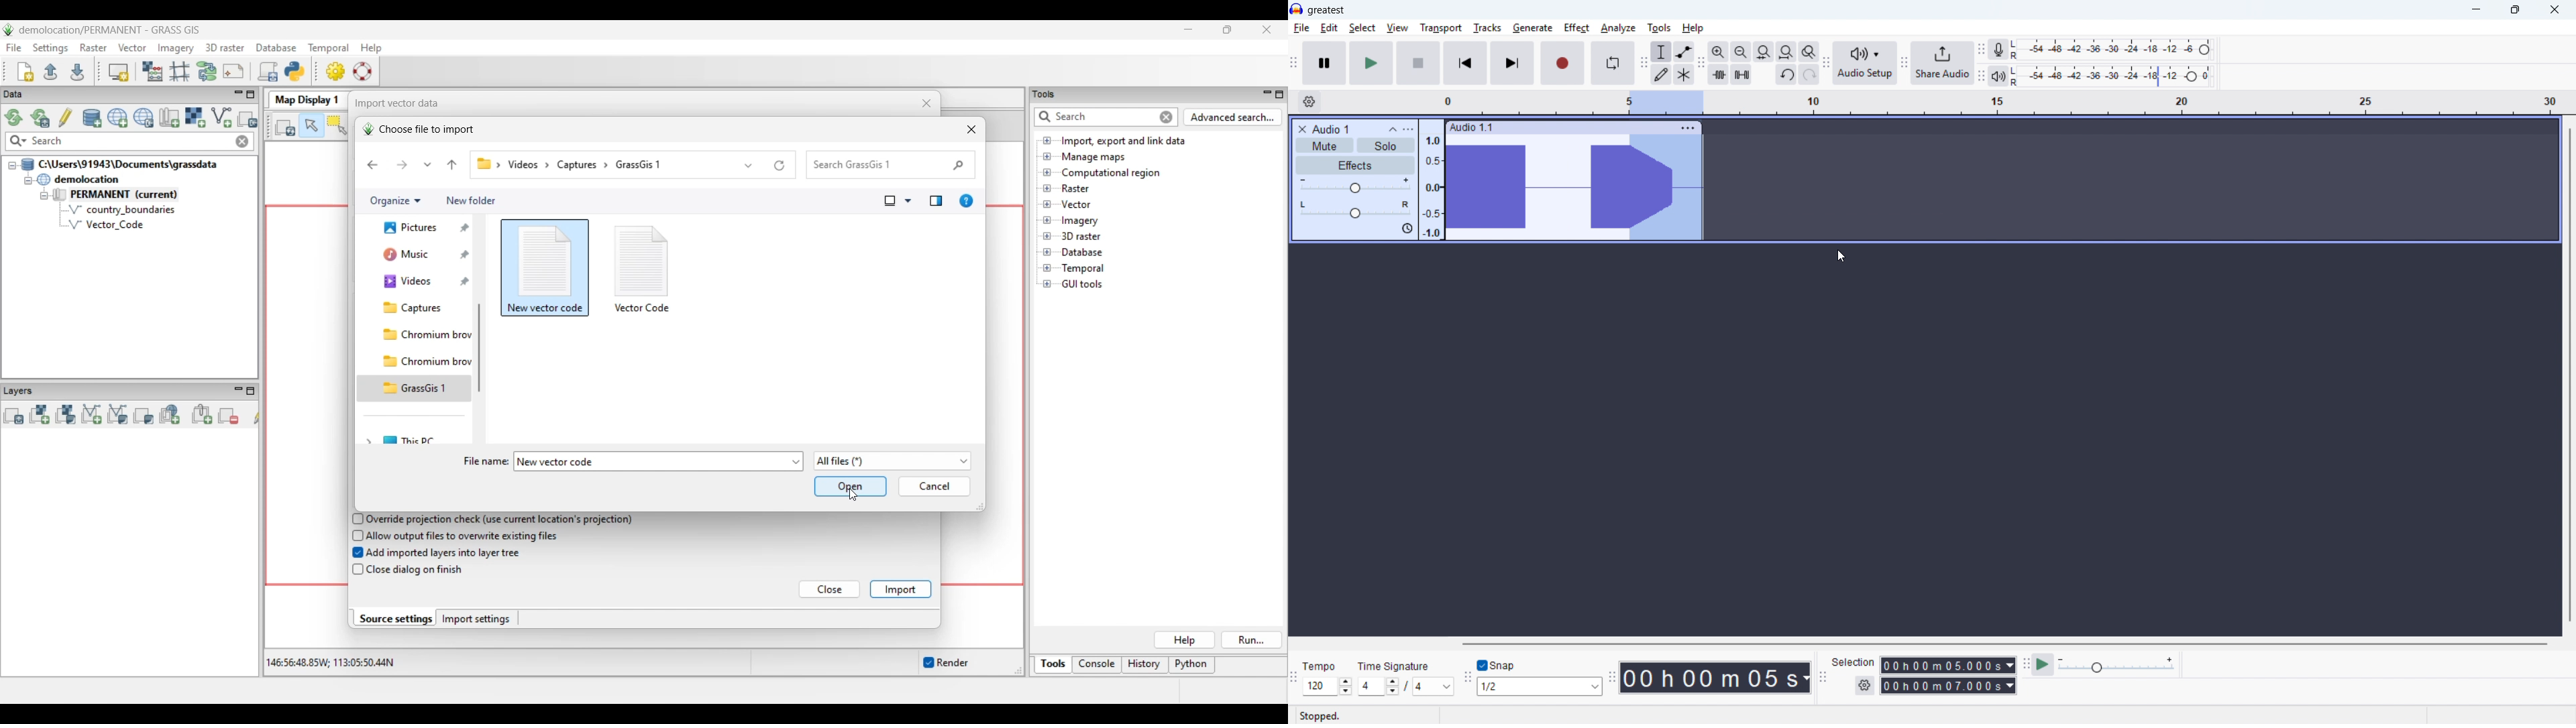  What do you see at coordinates (1355, 210) in the screenshot?
I see `Pan: Centre ` at bounding box center [1355, 210].